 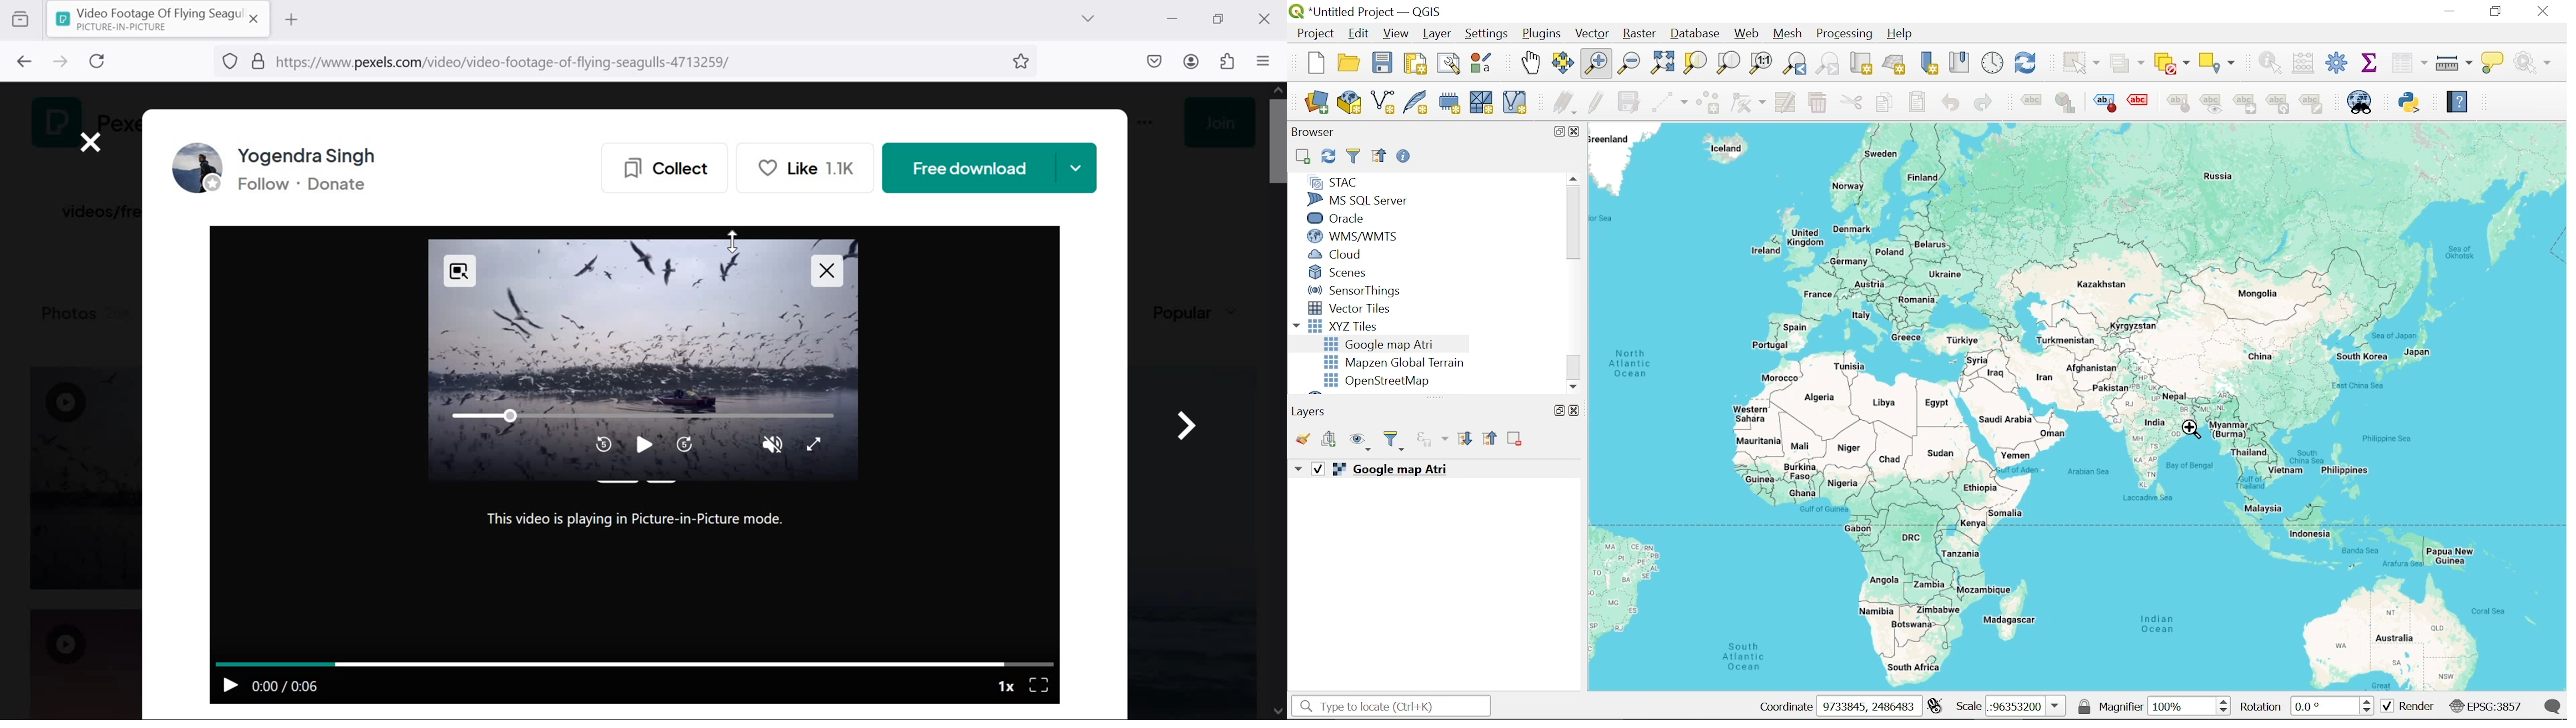 I want to click on Modify the attributes if all selected features simultaneously, so click(x=1786, y=103).